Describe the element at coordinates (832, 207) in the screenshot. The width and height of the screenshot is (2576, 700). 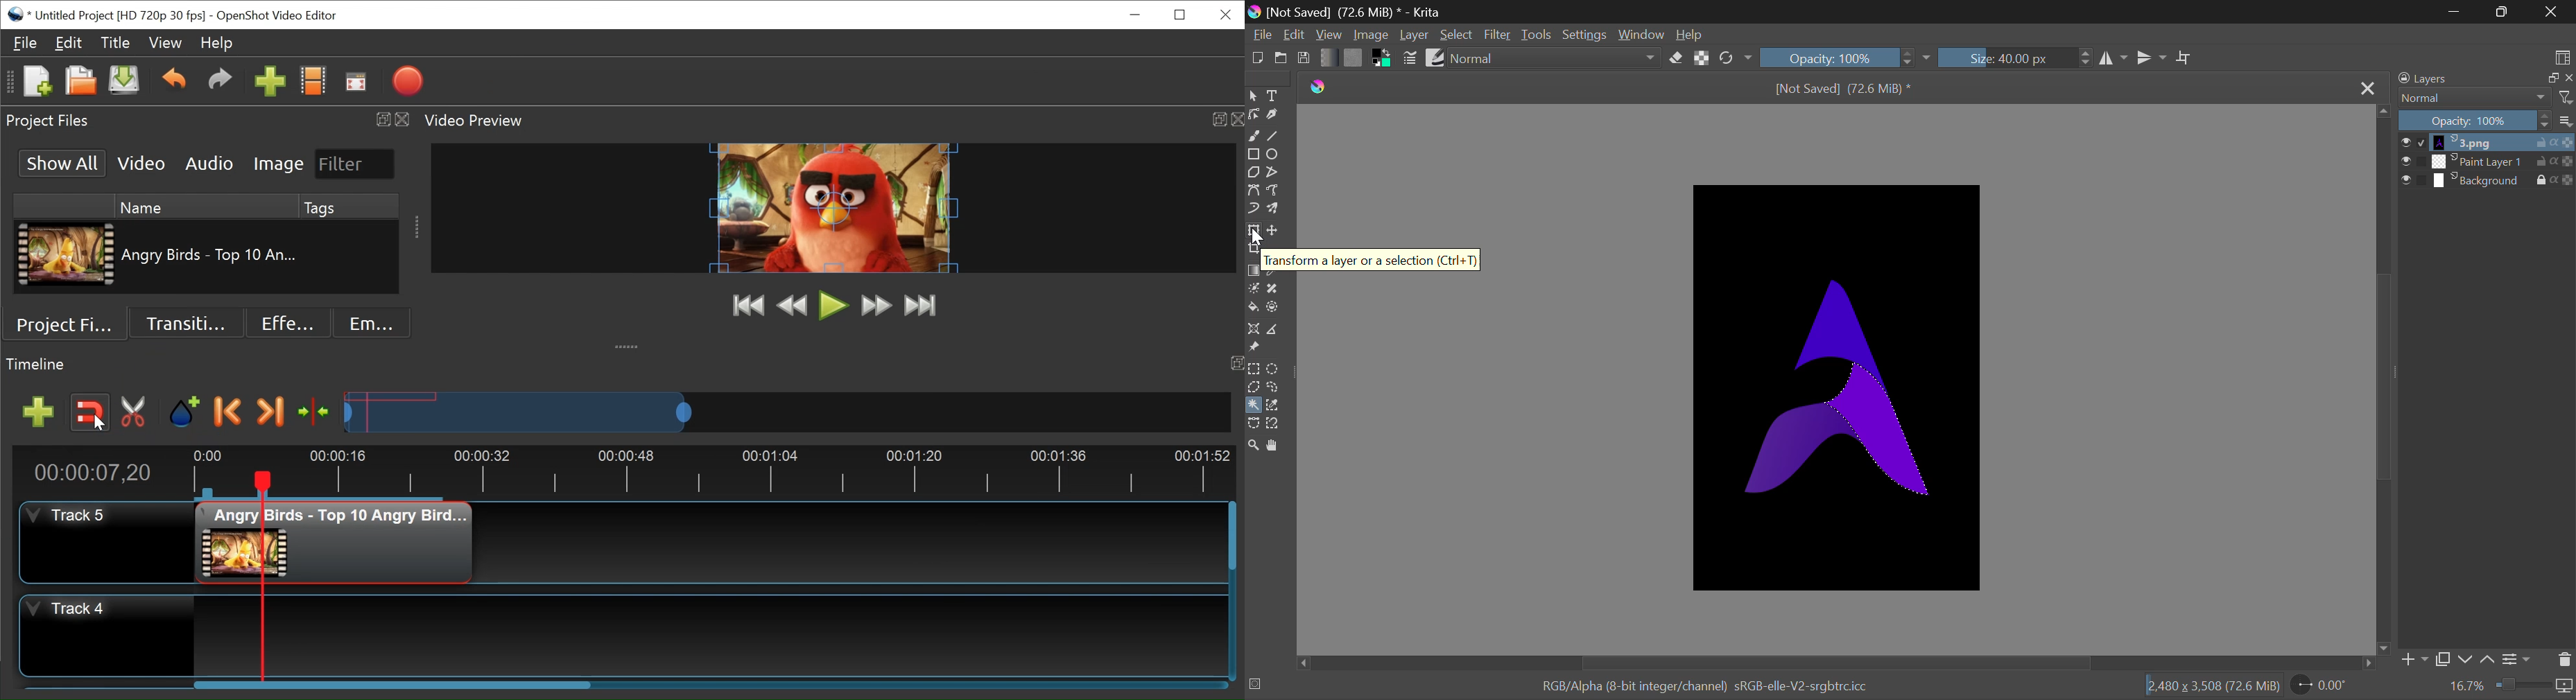
I see `Preview Window` at that location.